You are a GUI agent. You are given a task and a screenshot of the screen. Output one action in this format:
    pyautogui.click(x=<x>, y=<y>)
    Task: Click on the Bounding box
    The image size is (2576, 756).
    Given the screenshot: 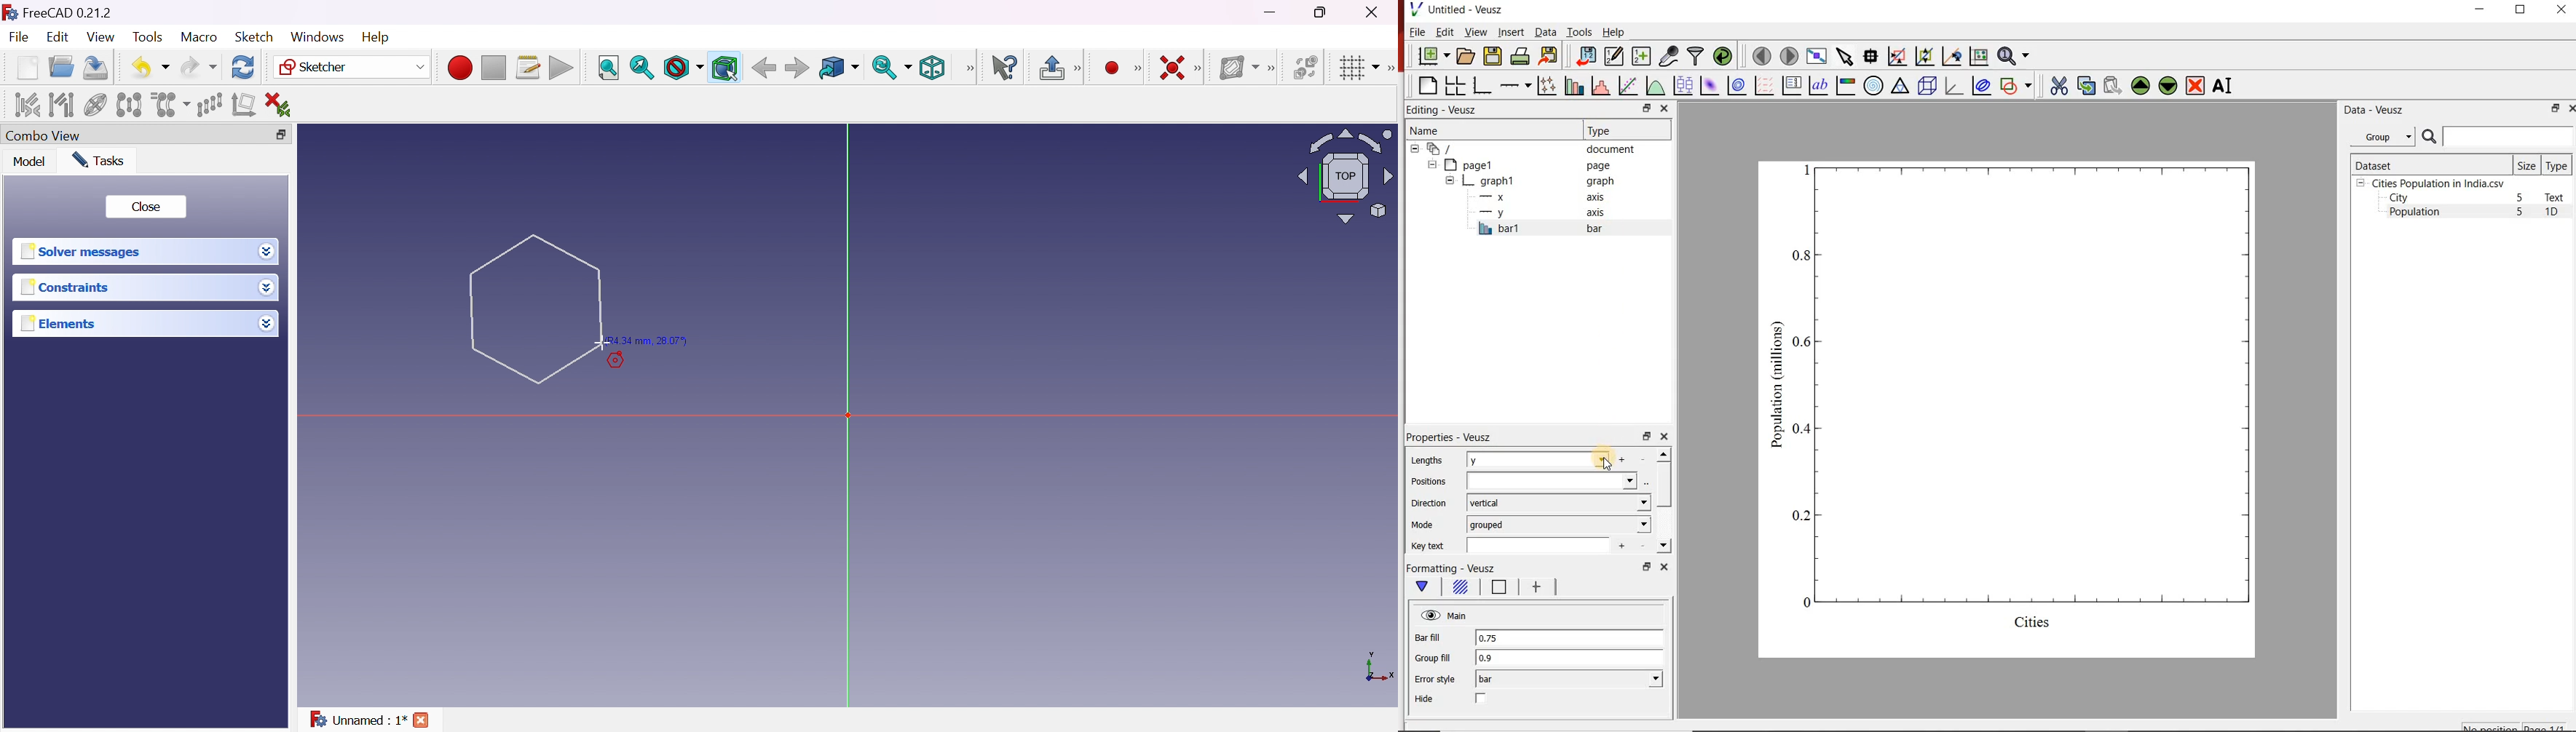 What is the action you would take?
    pyautogui.click(x=725, y=68)
    